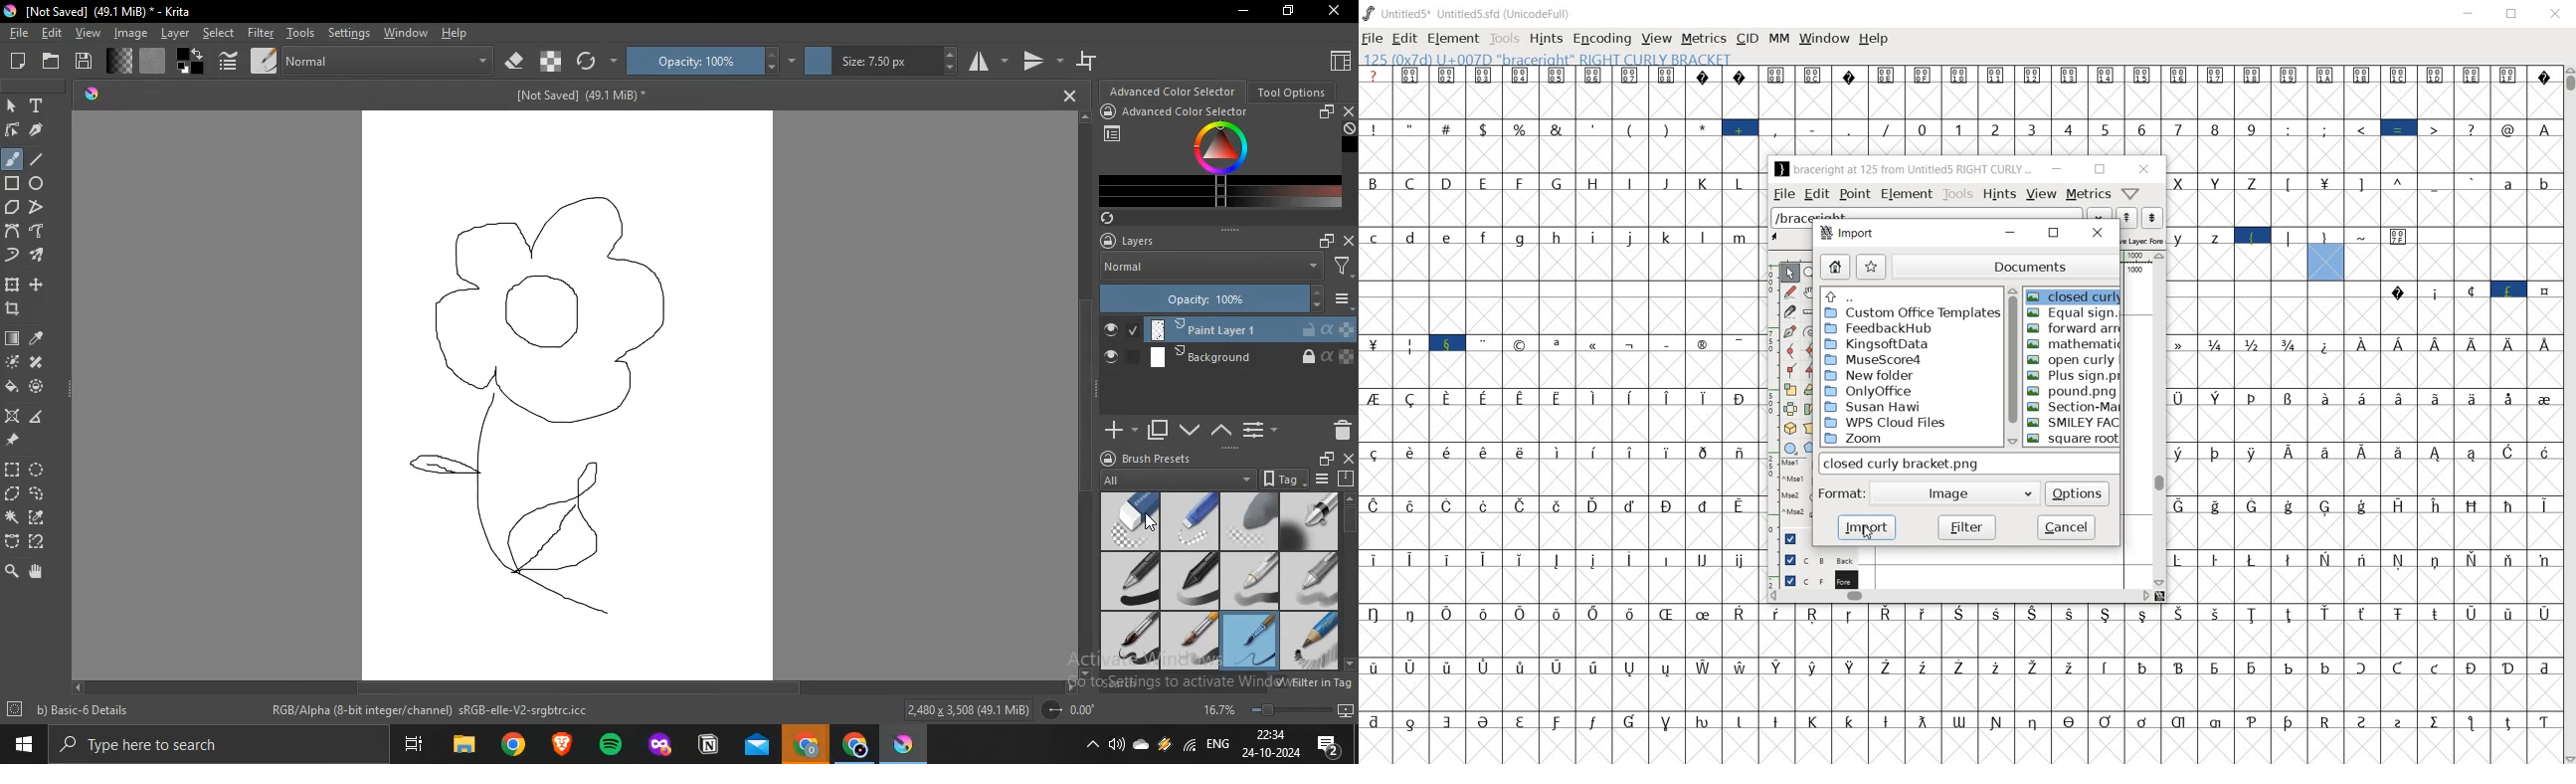 This screenshot has height=784, width=2576. Describe the element at coordinates (572, 394) in the screenshot. I see `Canvas` at that location.